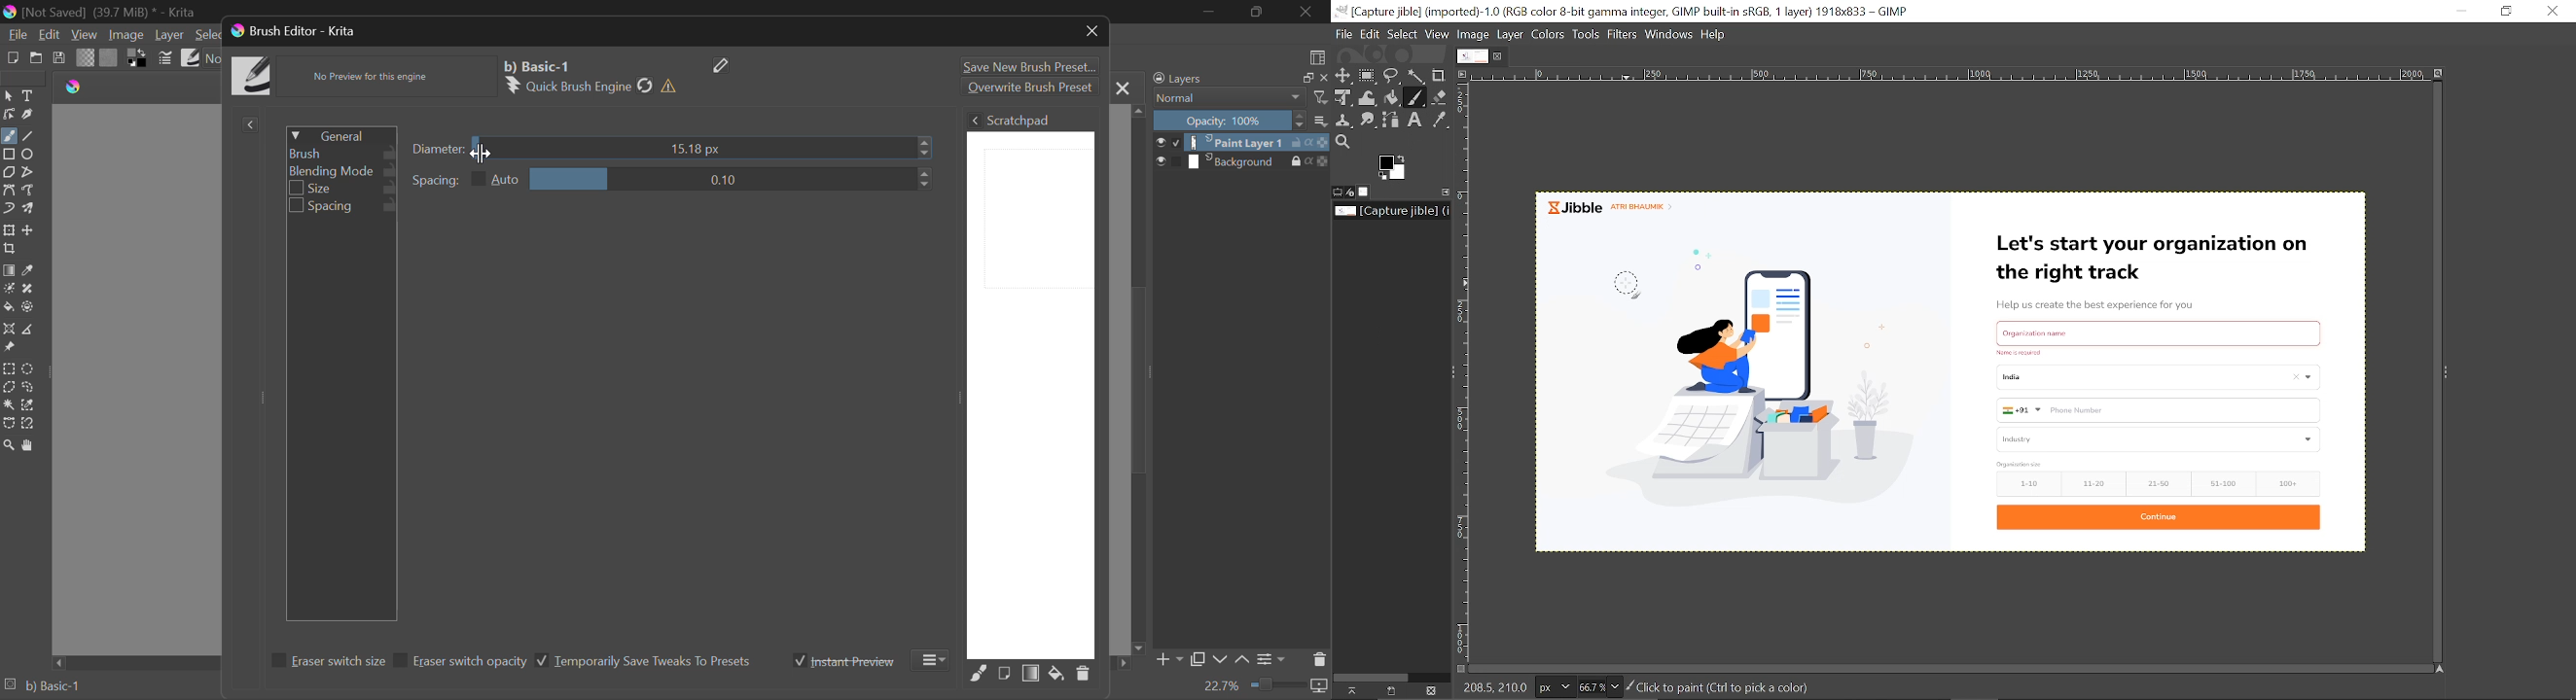 Image resolution: width=2576 pixels, height=700 pixels. Describe the element at coordinates (341, 152) in the screenshot. I see `Brush` at that location.